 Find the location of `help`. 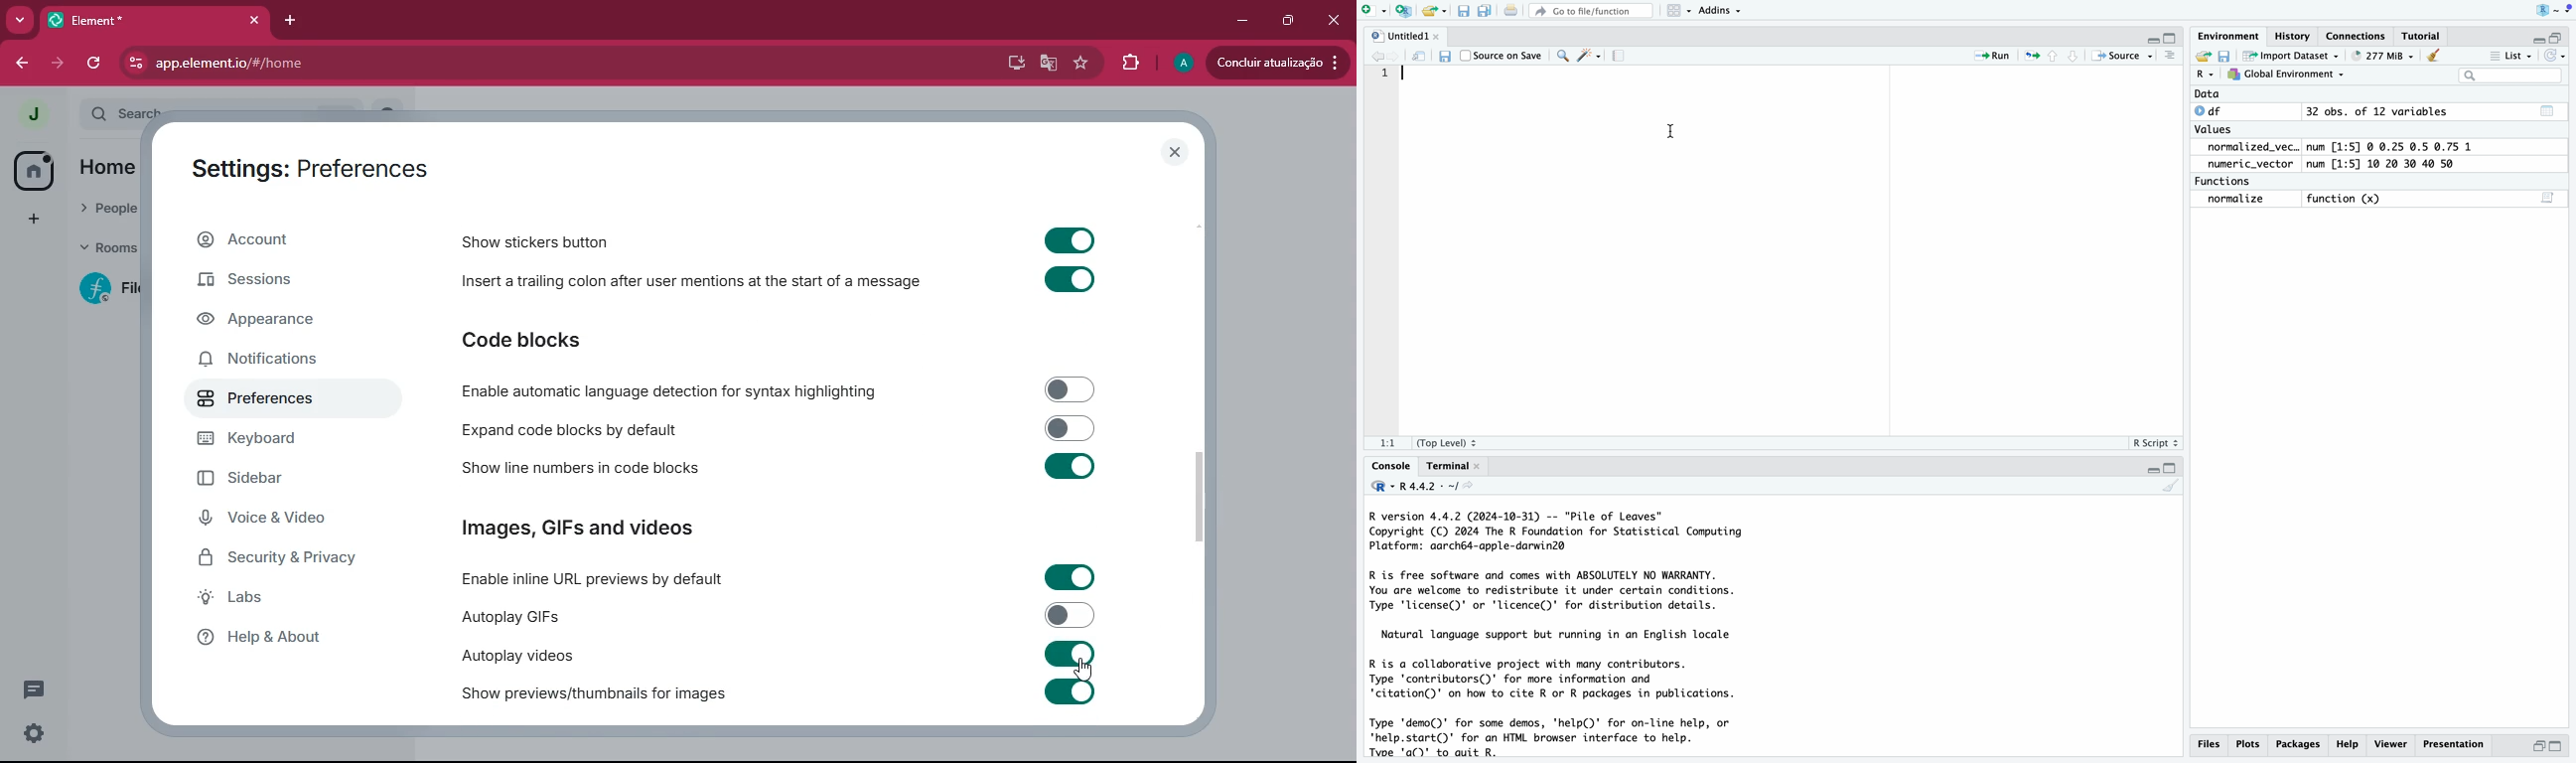

help is located at coordinates (288, 643).